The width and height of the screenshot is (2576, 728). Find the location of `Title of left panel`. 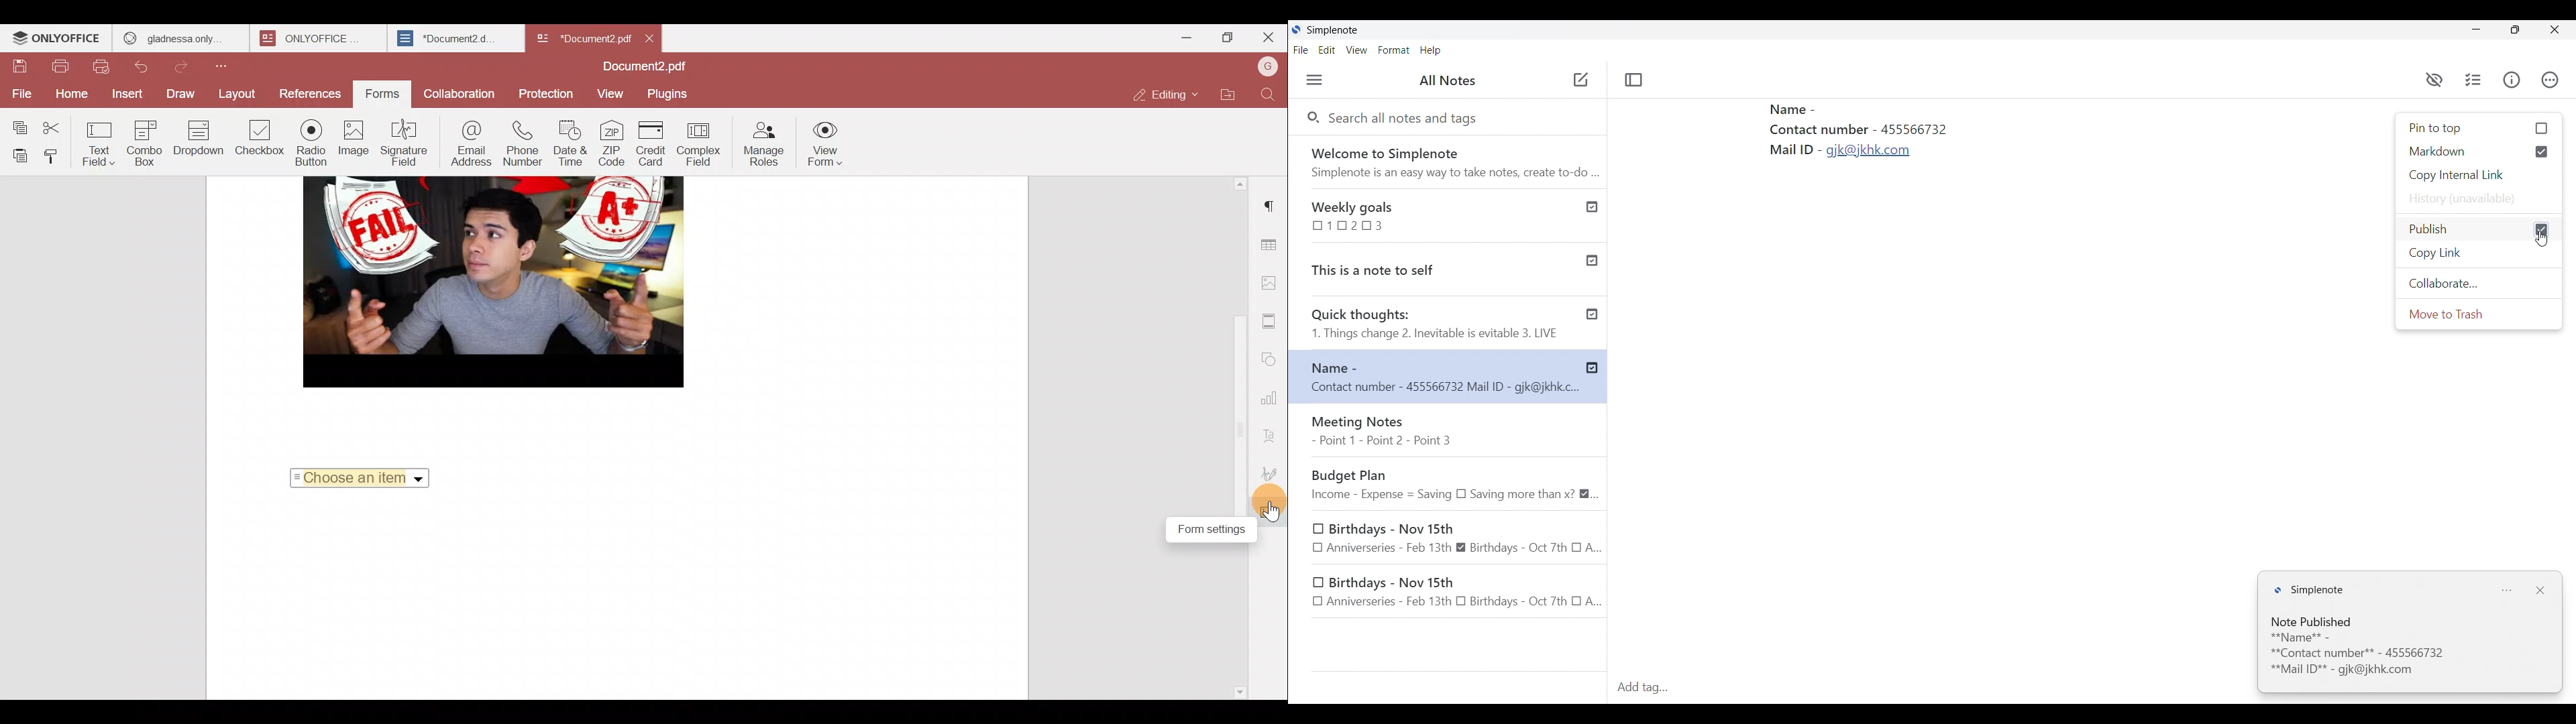

Title of left panel is located at coordinates (1448, 80).